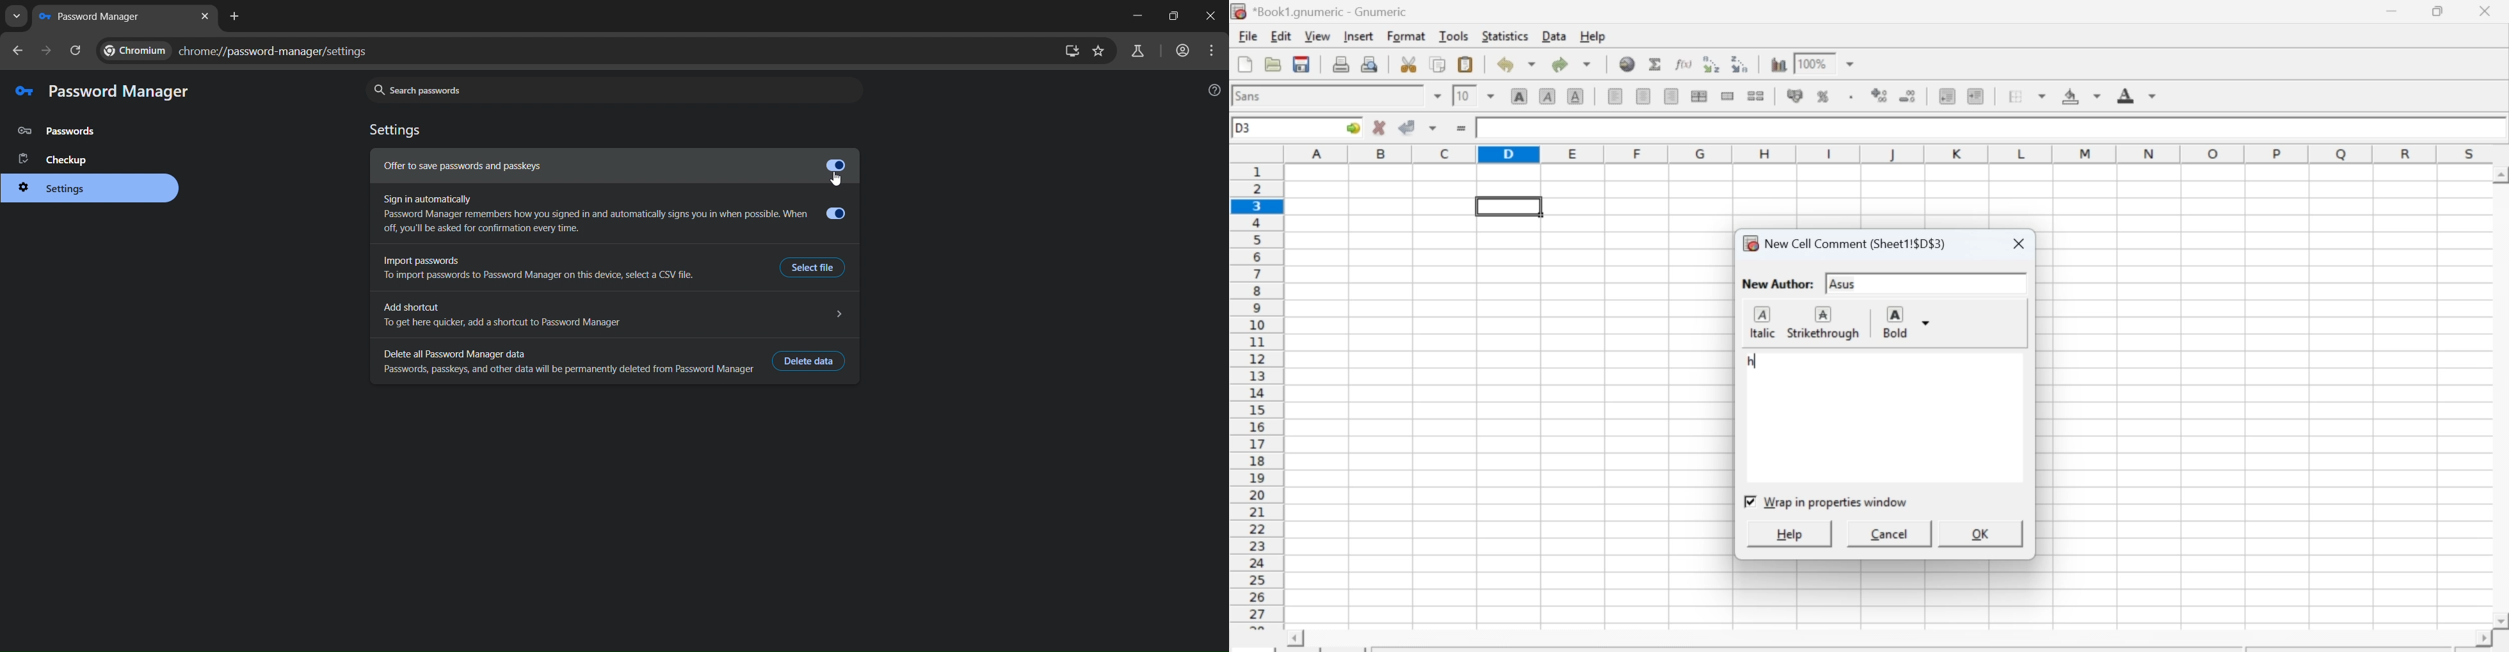 The height and width of the screenshot is (672, 2520). What do you see at coordinates (1754, 363) in the screenshot?
I see `typed text` at bounding box center [1754, 363].